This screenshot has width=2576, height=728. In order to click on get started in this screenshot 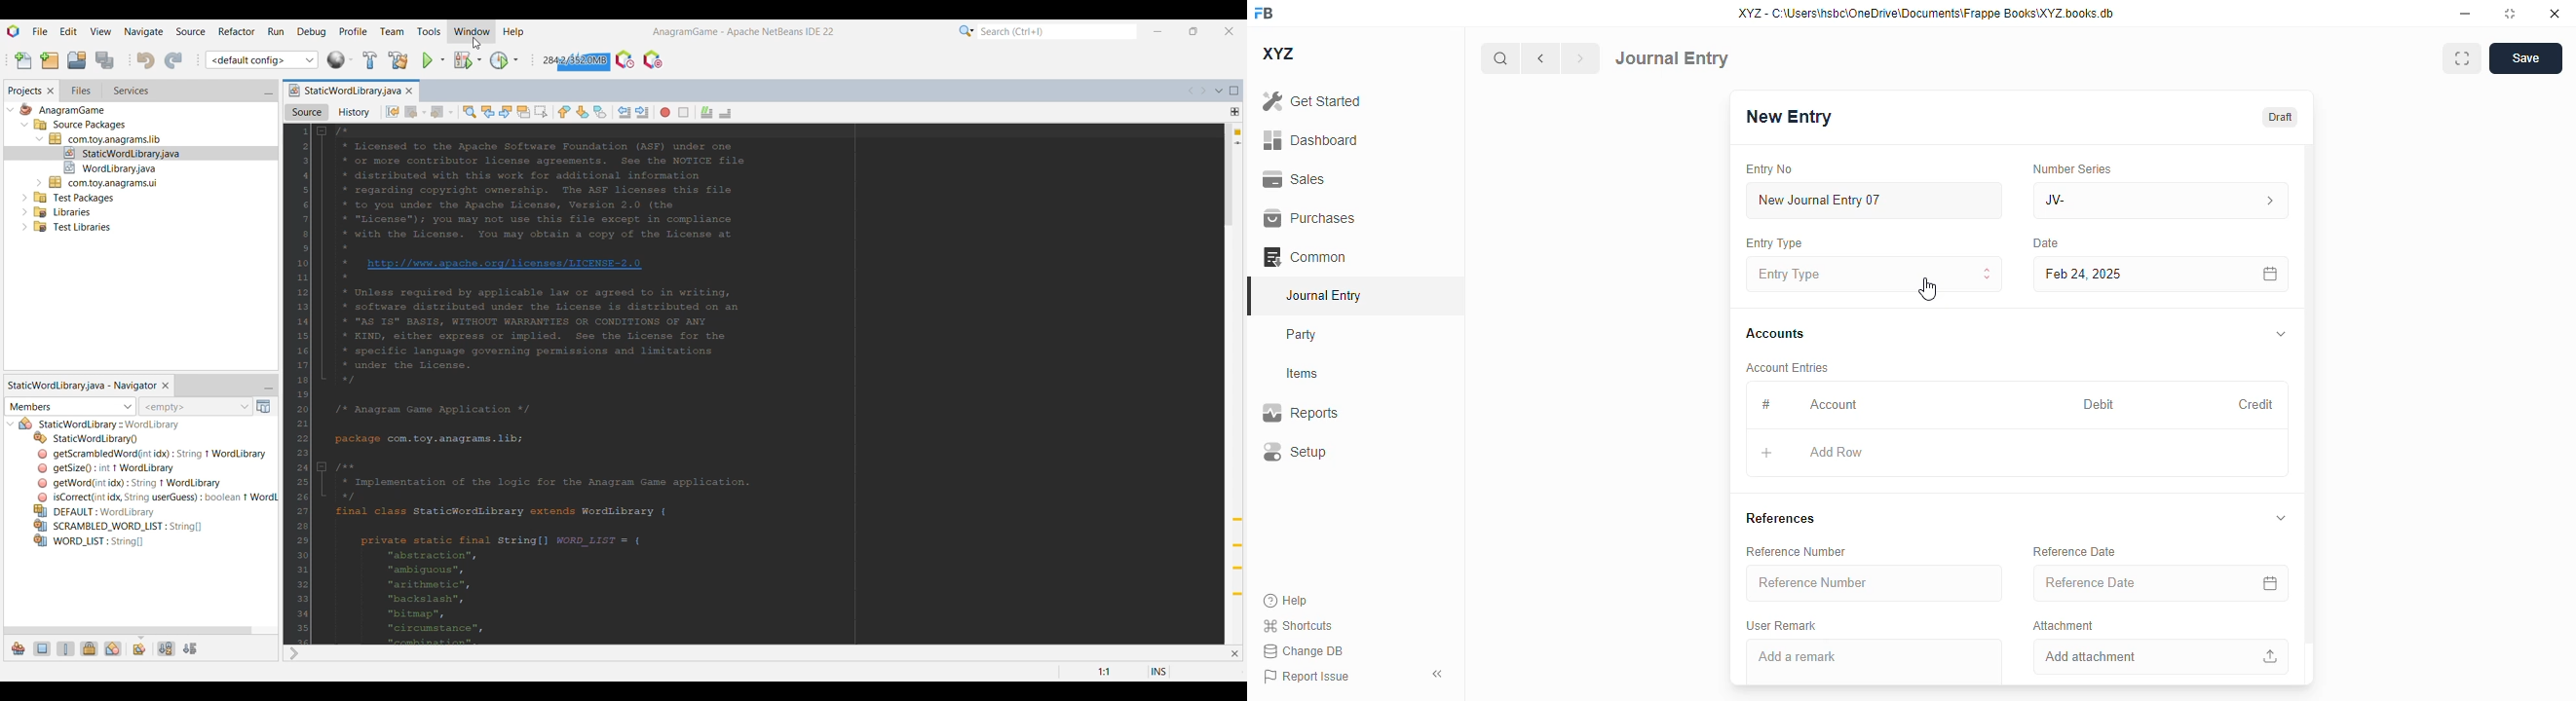, I will do `click(1312, 101)`.